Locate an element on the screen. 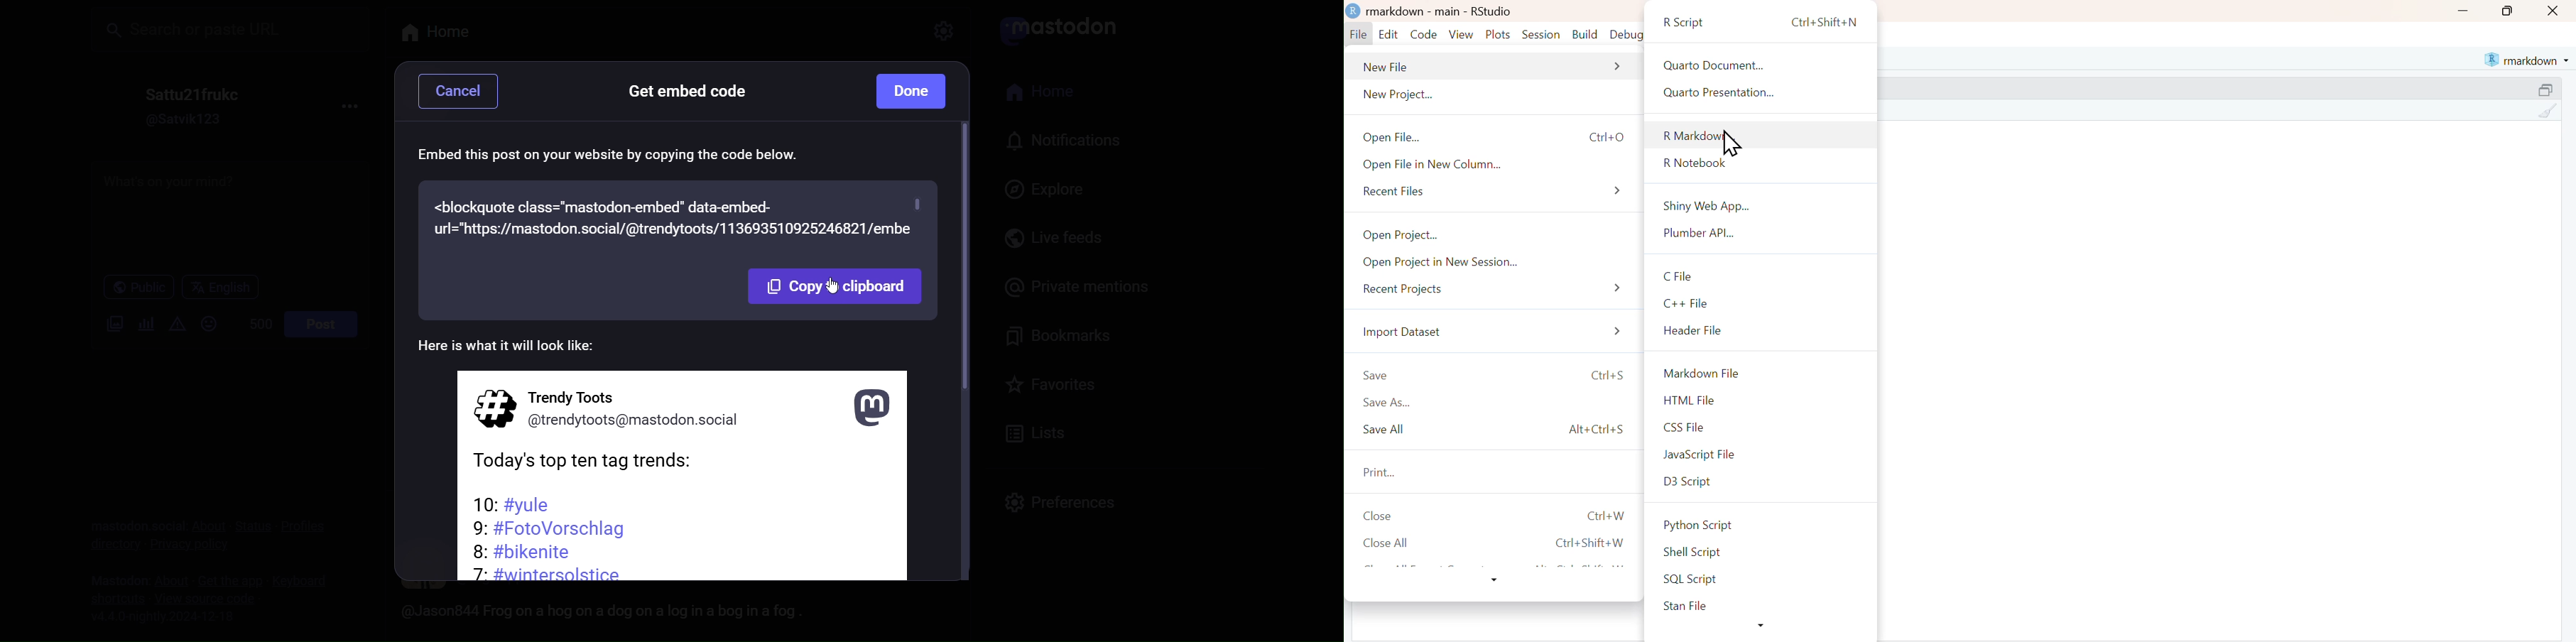 Image resolution: width=2576 pixels, height=644 pixels. Logo is located at coordinates (1354, 12).